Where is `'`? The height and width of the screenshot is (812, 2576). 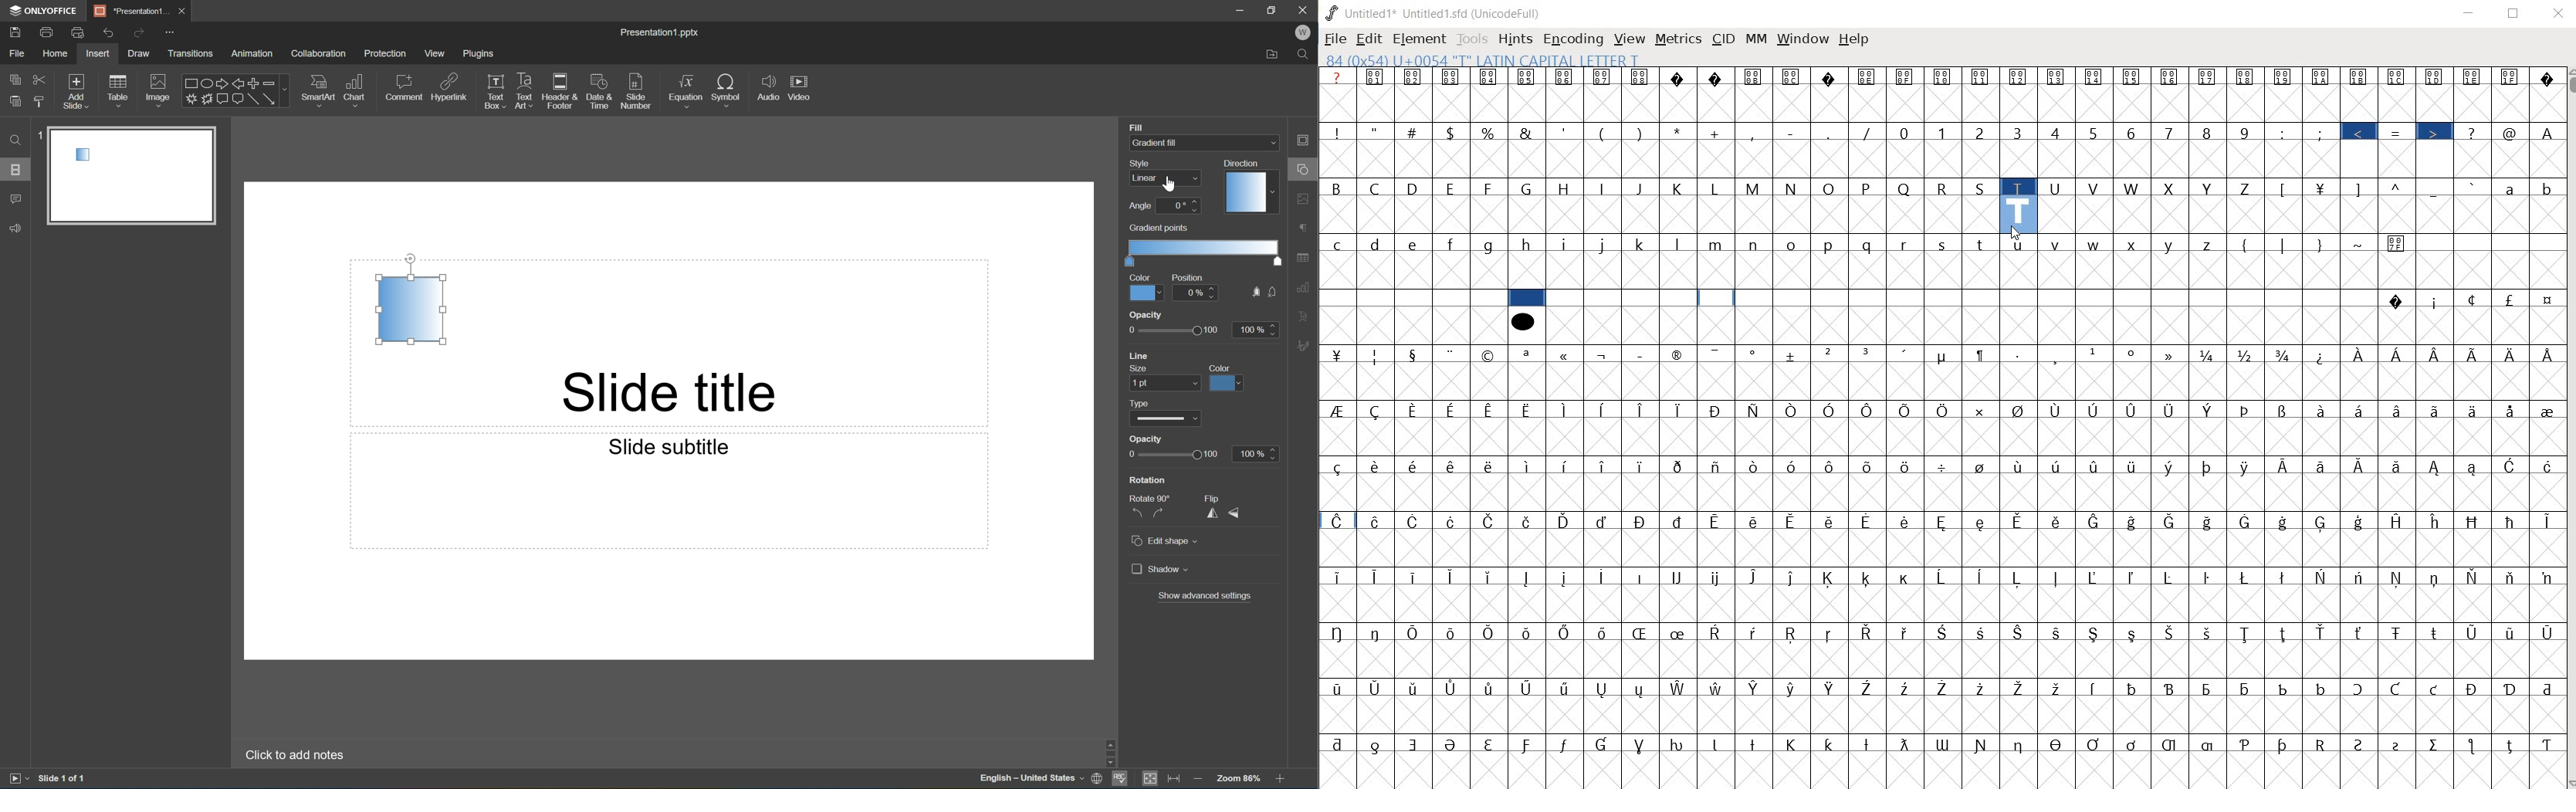 ' is located at coordinates (1563, 132).